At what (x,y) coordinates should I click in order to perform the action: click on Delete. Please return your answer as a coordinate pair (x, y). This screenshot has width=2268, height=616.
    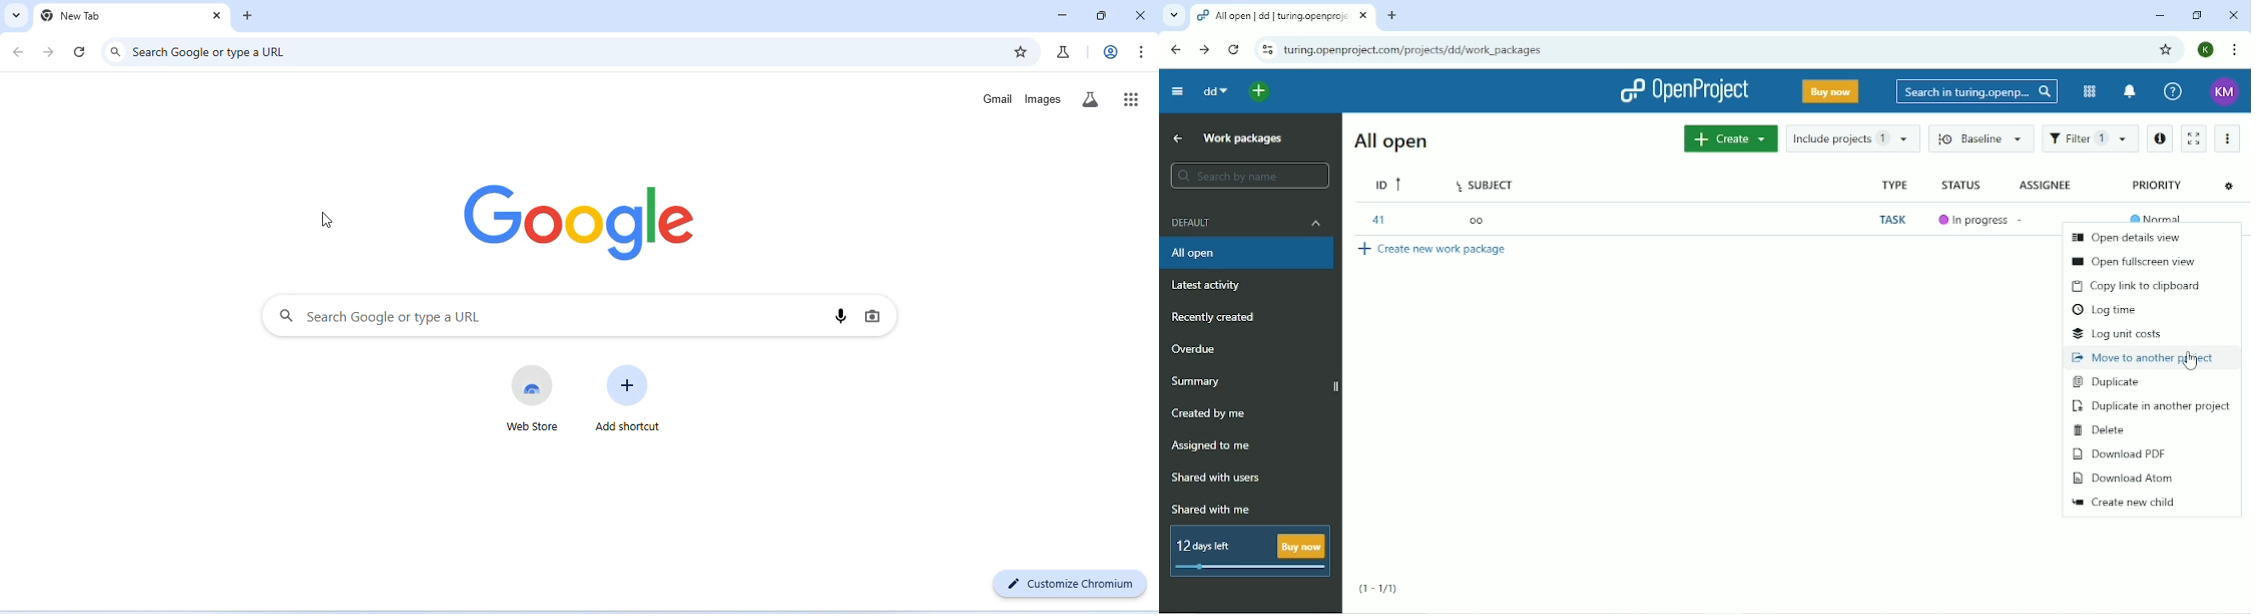
    Looking at the image, I should click on (2103, 430).